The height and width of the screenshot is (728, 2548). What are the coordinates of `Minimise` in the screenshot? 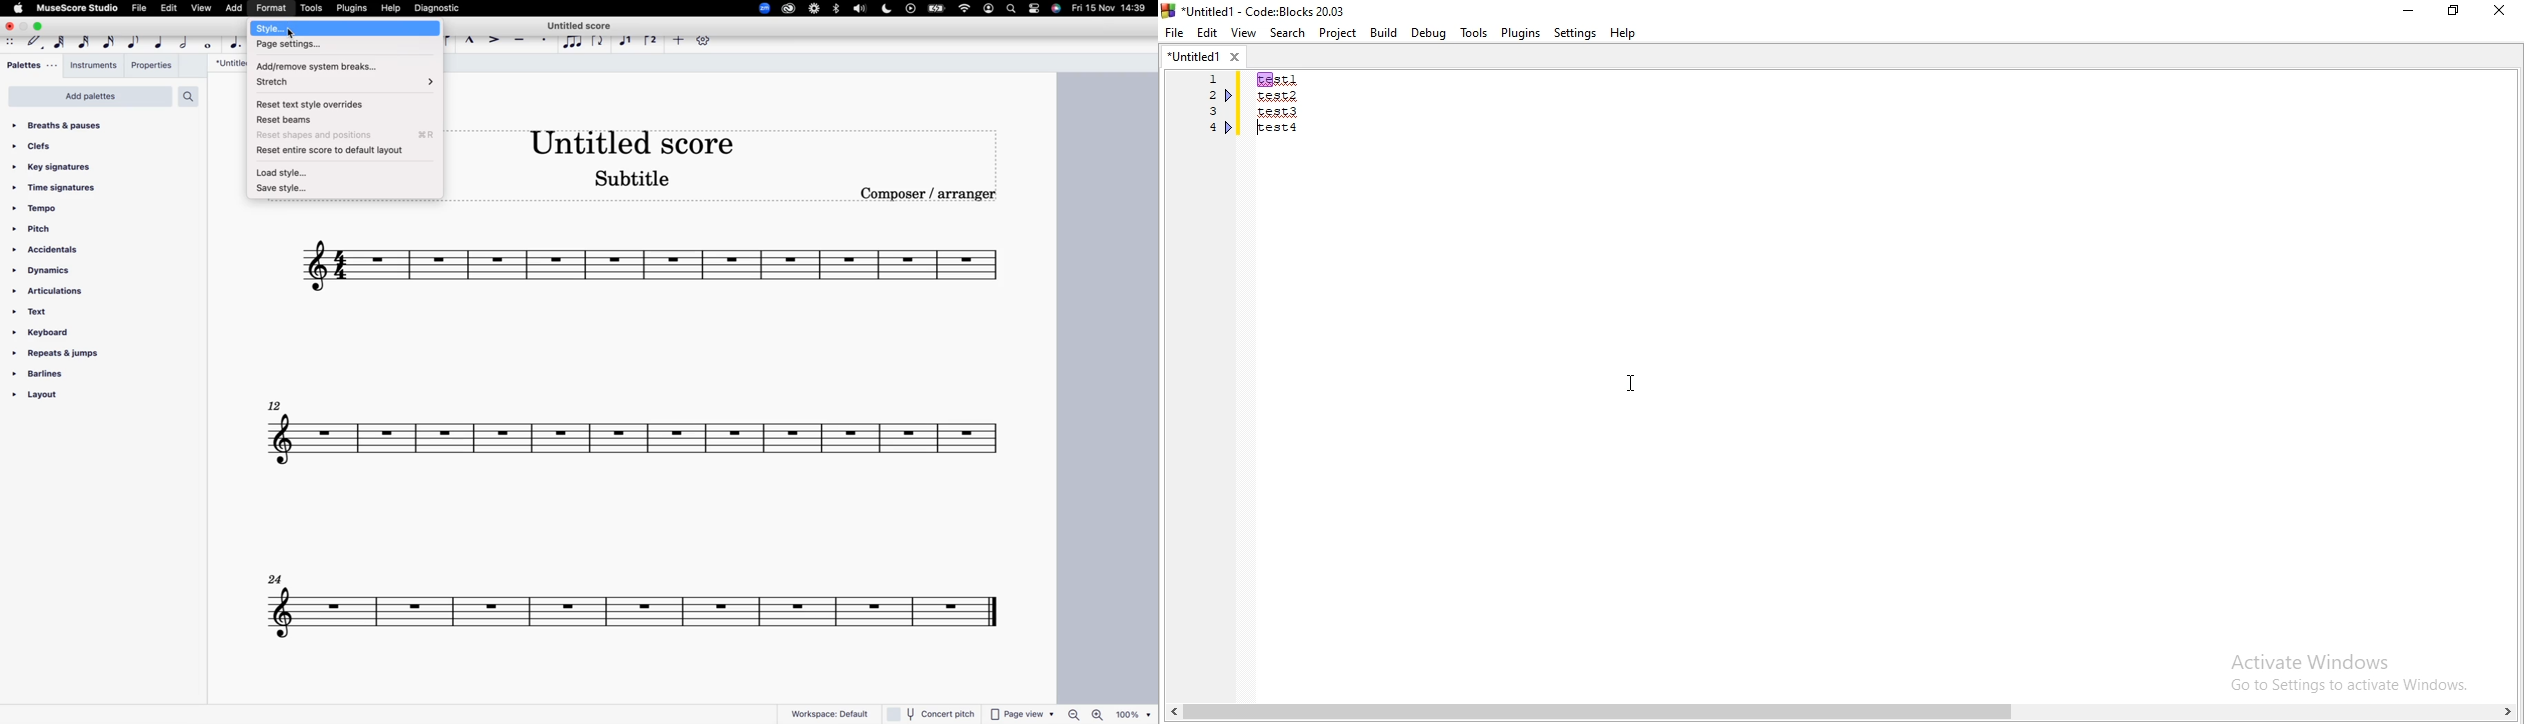 It's located at (2406, 14).